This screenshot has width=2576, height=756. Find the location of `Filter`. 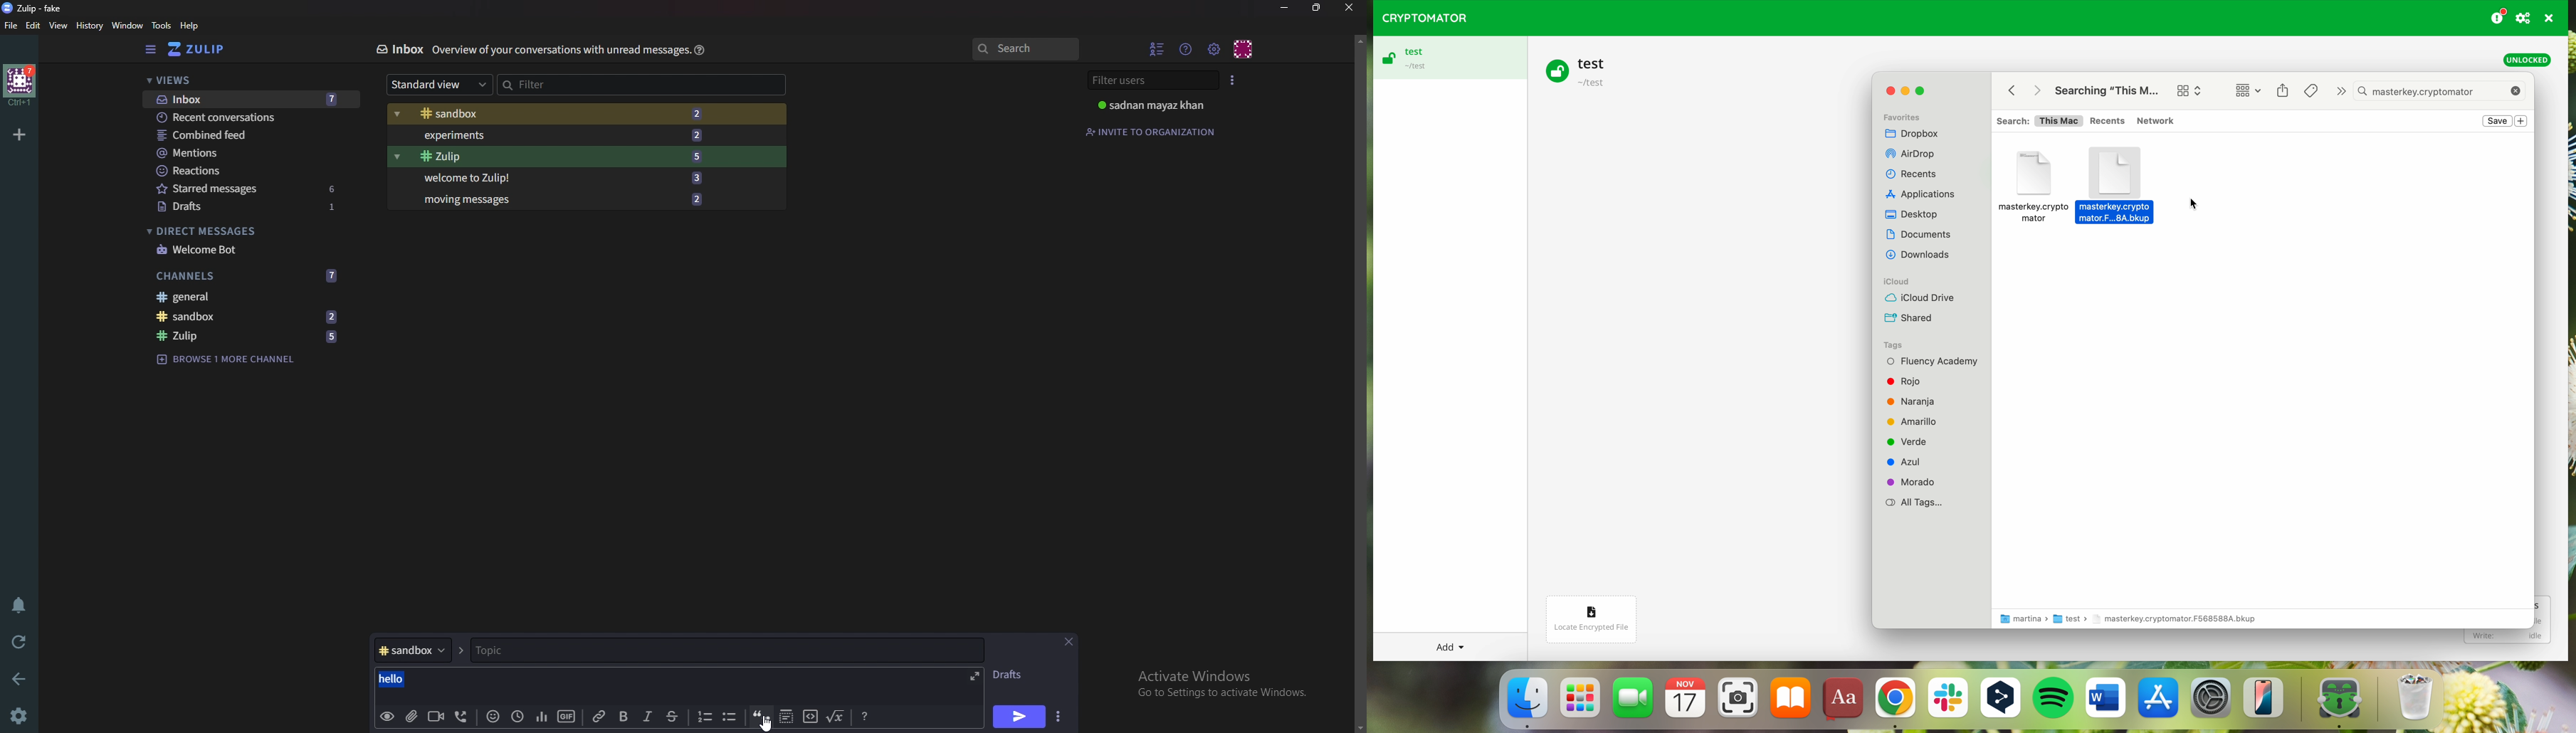

Filter is located at coordinates (642, 85).